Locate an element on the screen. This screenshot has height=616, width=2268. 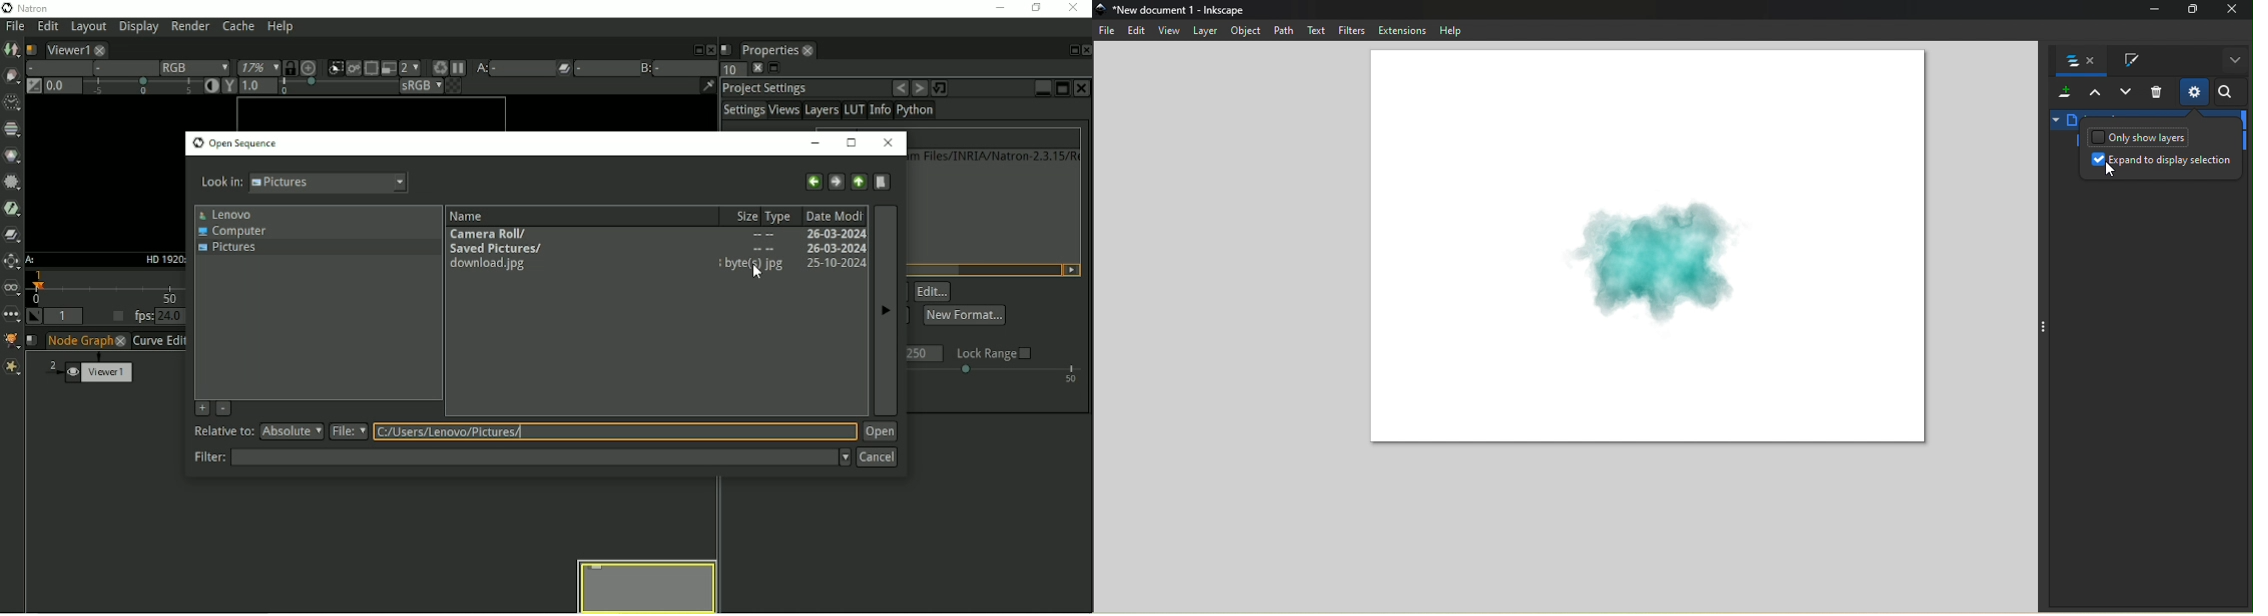
Only show layers is located at coordinates (2141, 137).